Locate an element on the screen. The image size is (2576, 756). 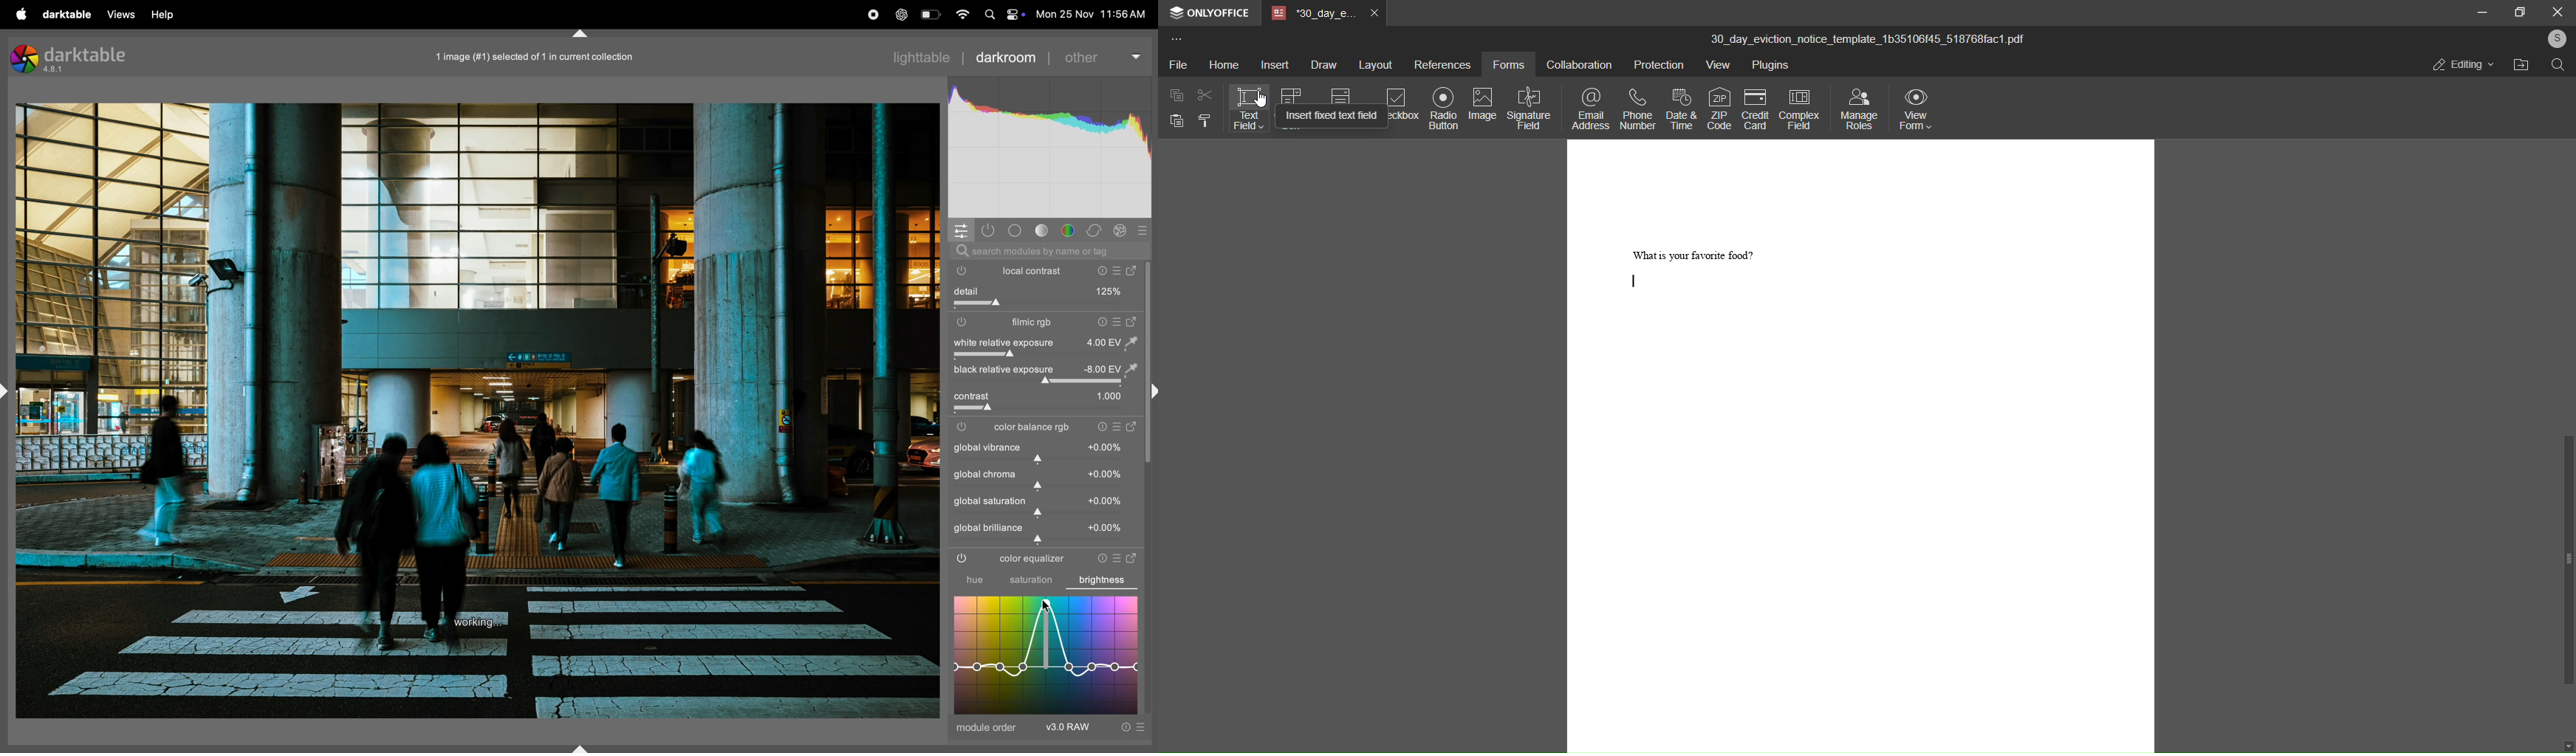
scroll bar is located at coordinates (2567, 560).